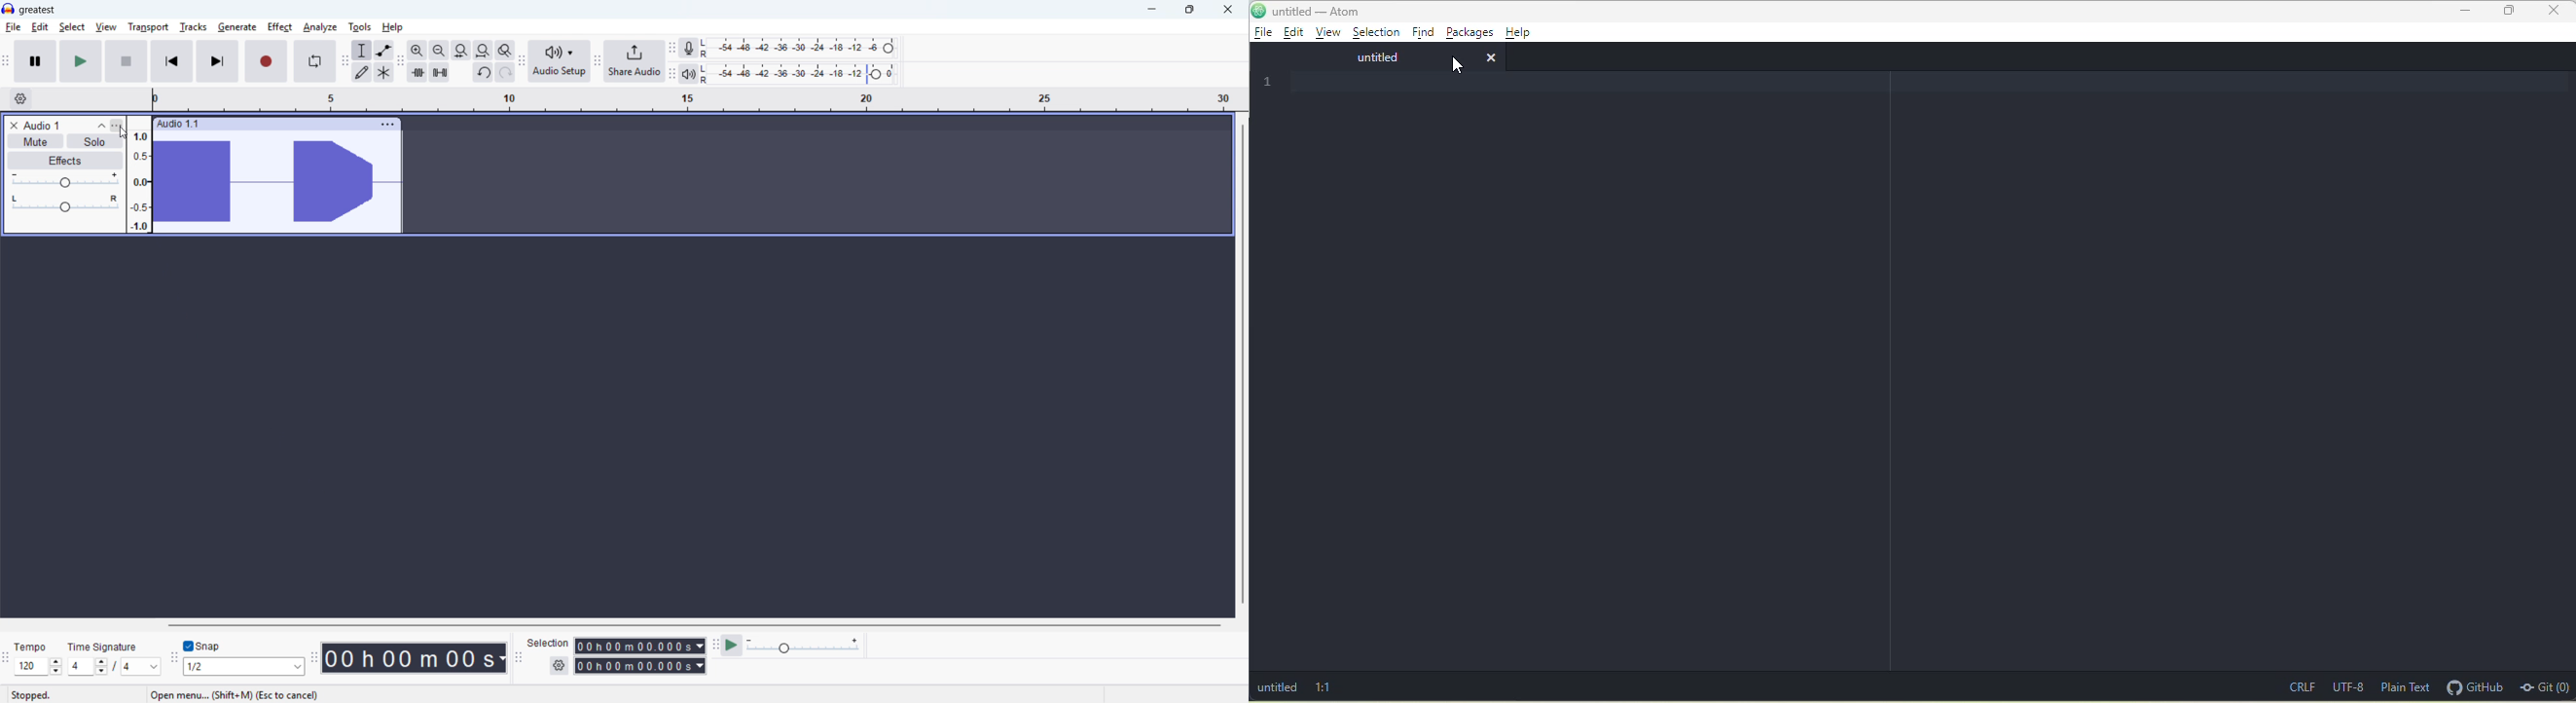  I want to click on file, so click(1264, 33).